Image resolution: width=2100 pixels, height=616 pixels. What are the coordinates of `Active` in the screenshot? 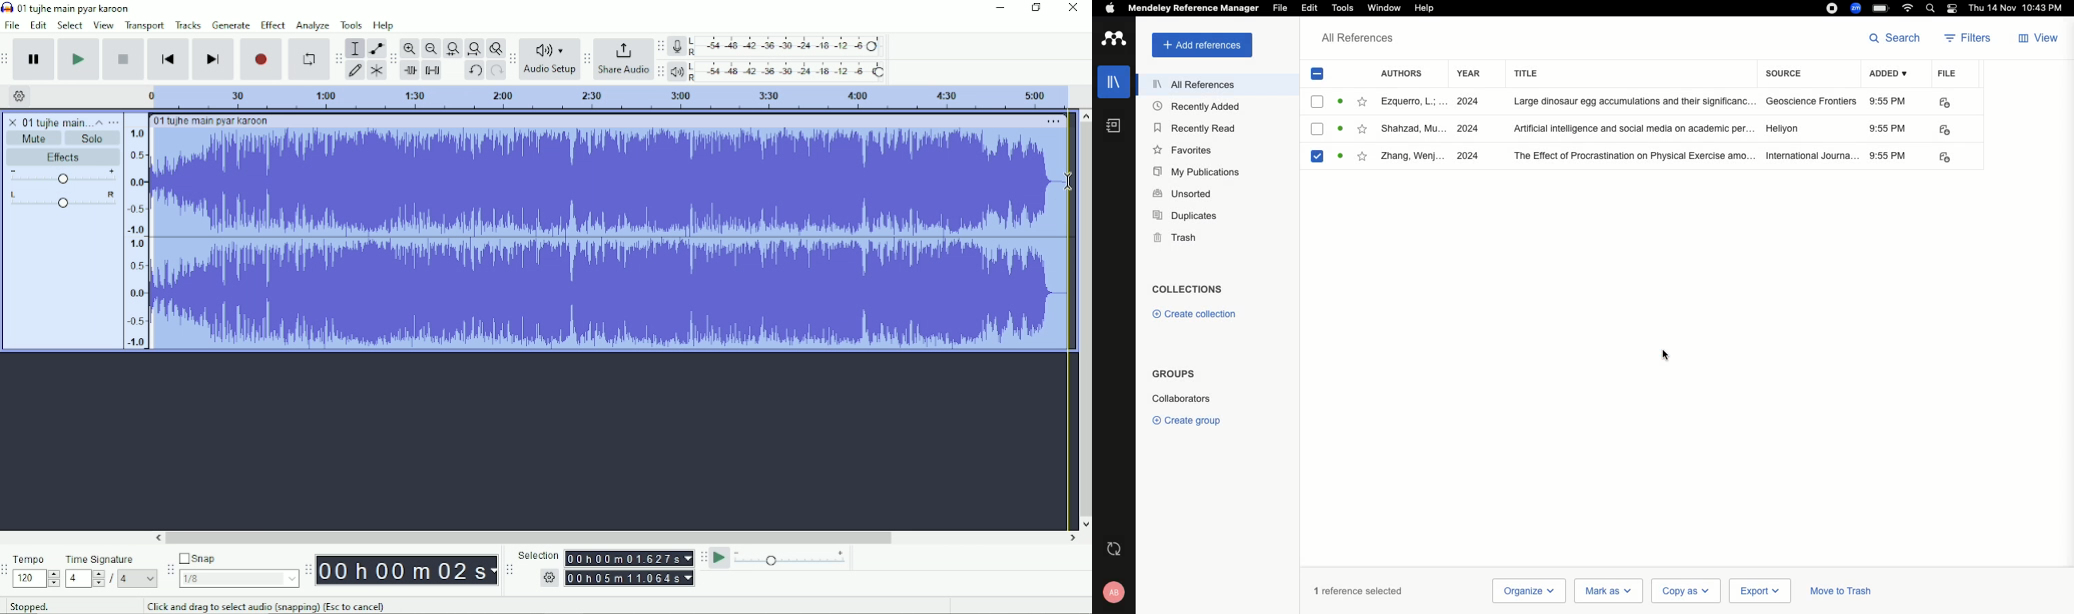 It's located at (1340, 101).